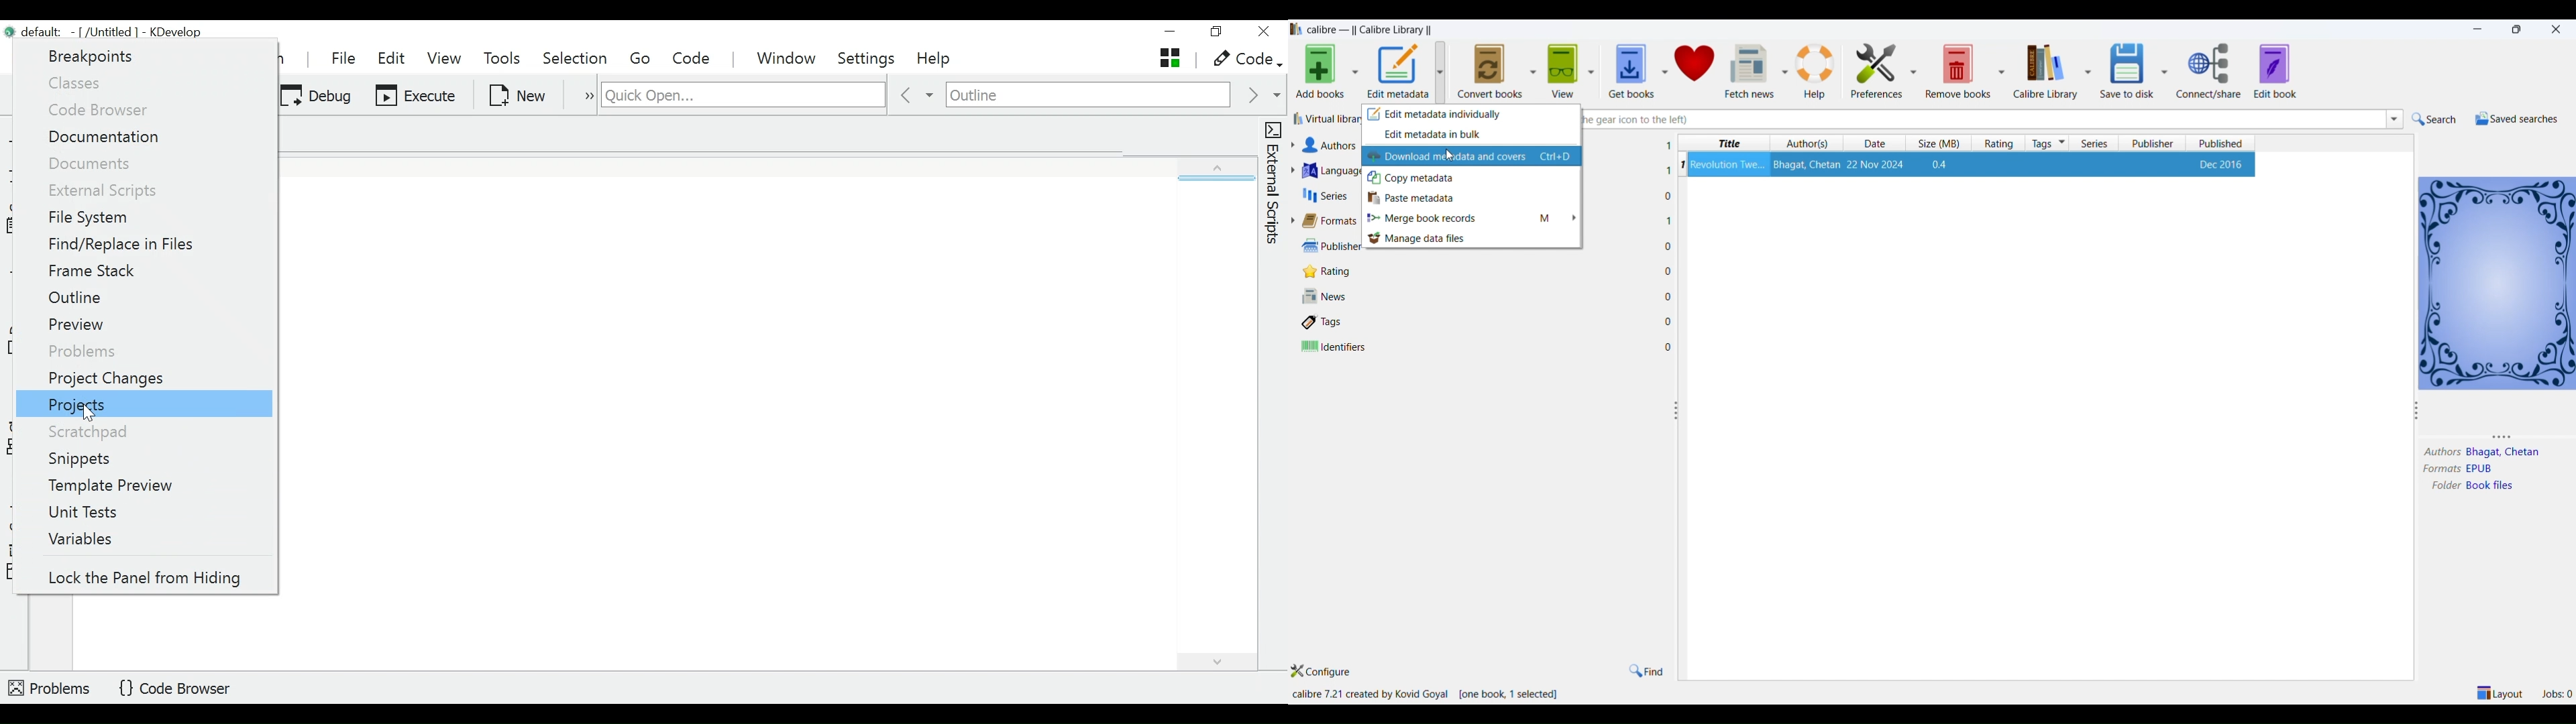 The width and height of the screenshot is (2576, 728). I want to click on view all authors dropdown button, so click(1296, 145).